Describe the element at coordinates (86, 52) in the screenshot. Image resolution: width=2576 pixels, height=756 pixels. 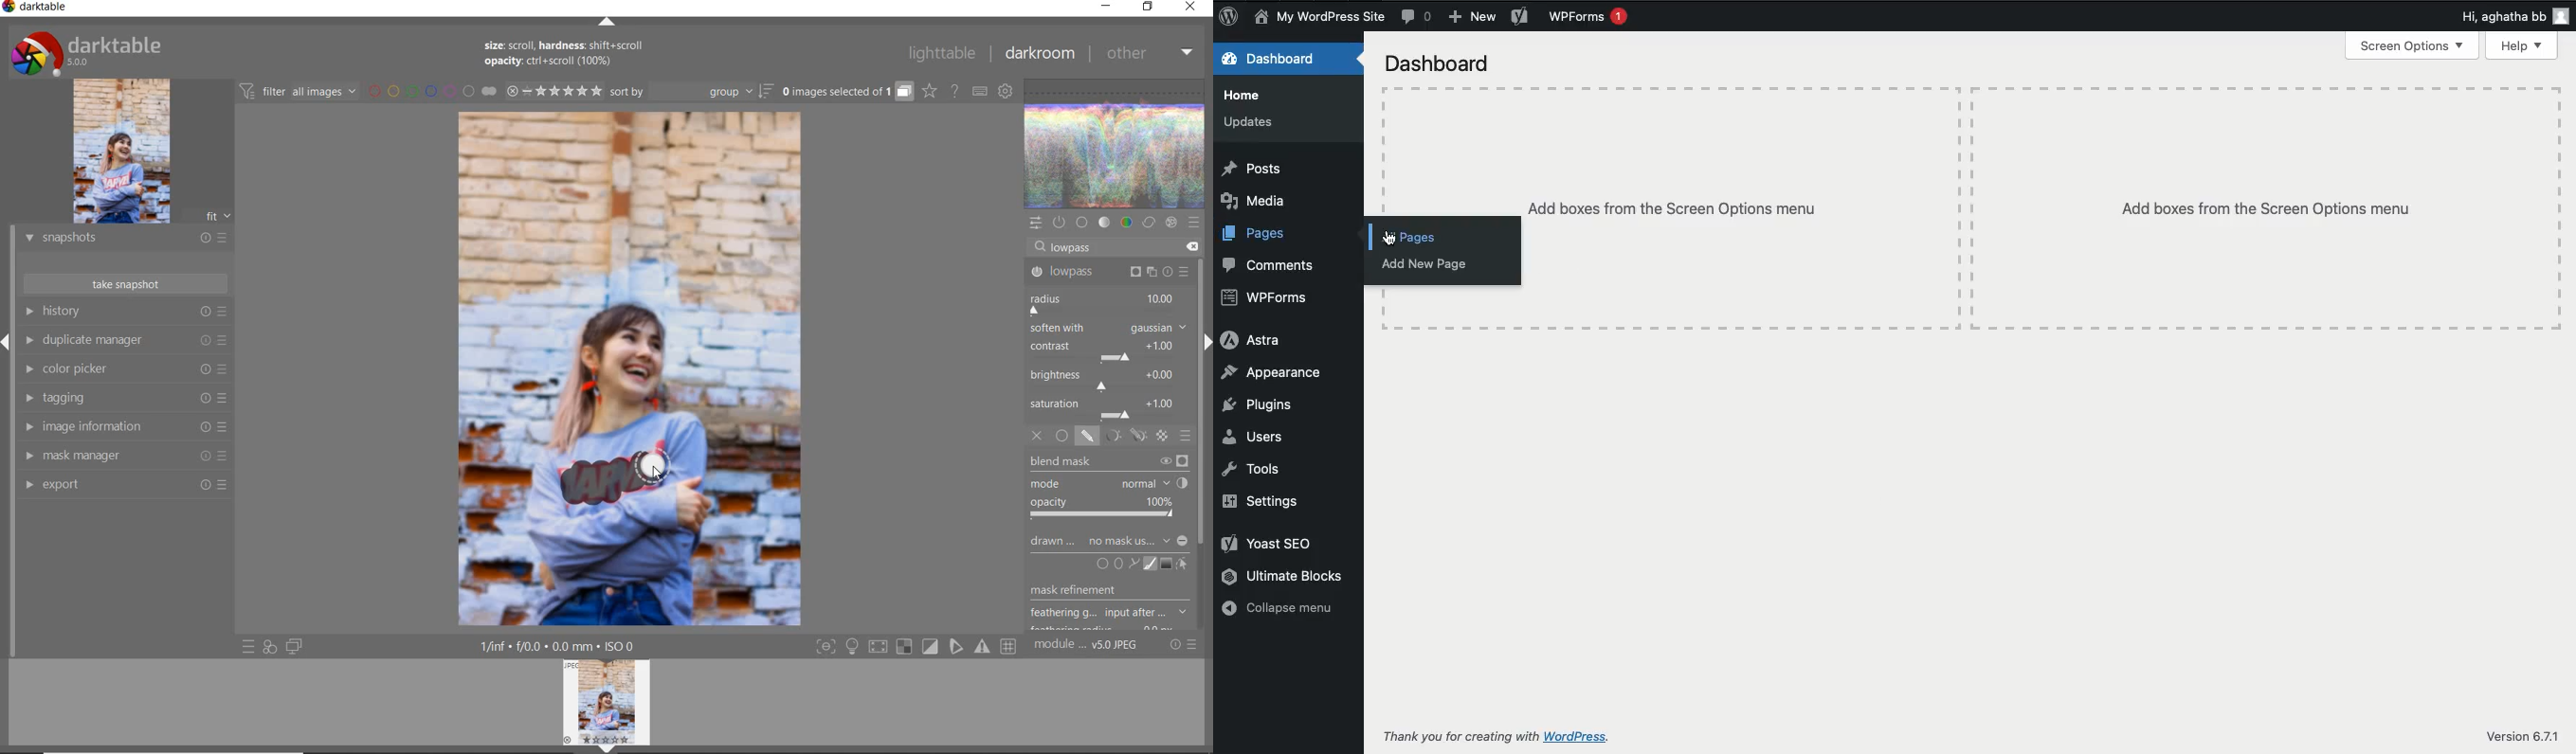
I see `system logo` at that location.